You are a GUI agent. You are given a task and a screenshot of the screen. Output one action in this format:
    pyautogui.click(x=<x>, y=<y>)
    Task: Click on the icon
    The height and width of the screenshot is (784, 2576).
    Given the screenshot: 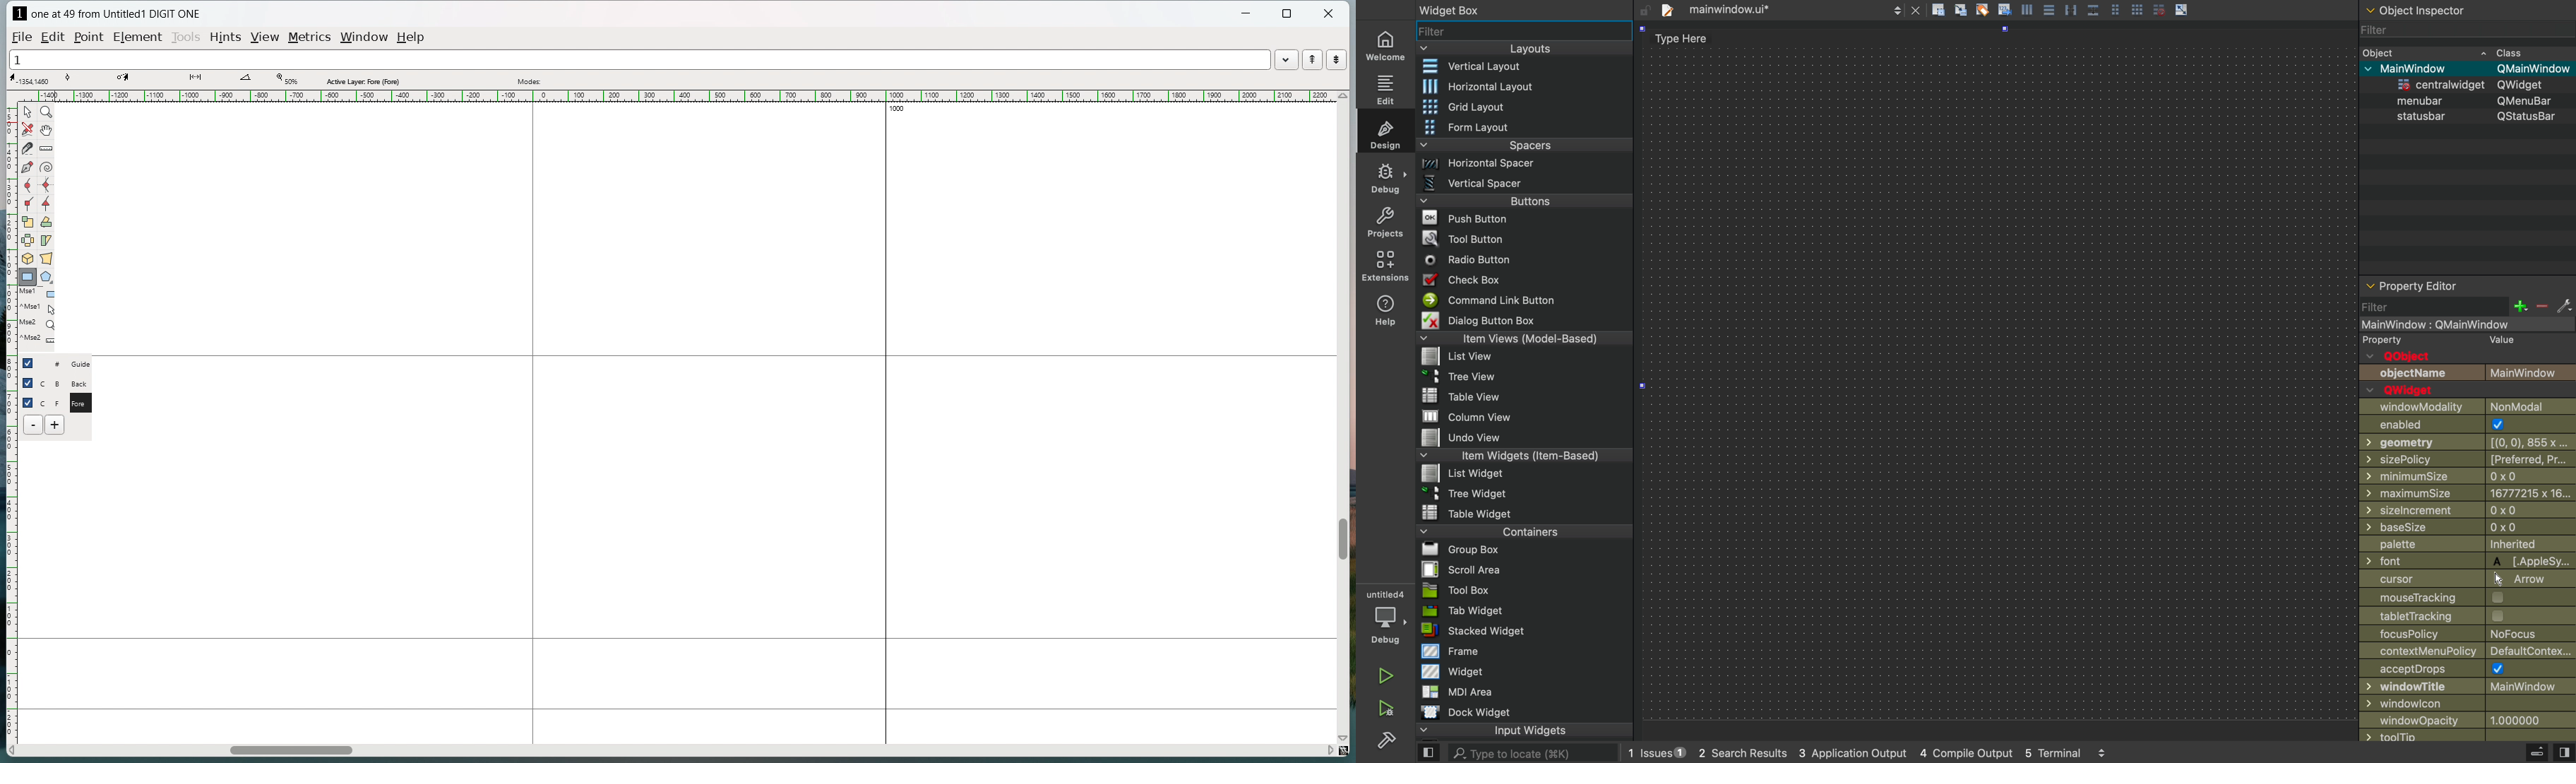 What is the action you would take?
    pyautogui.click(x=1962, y=10)
    